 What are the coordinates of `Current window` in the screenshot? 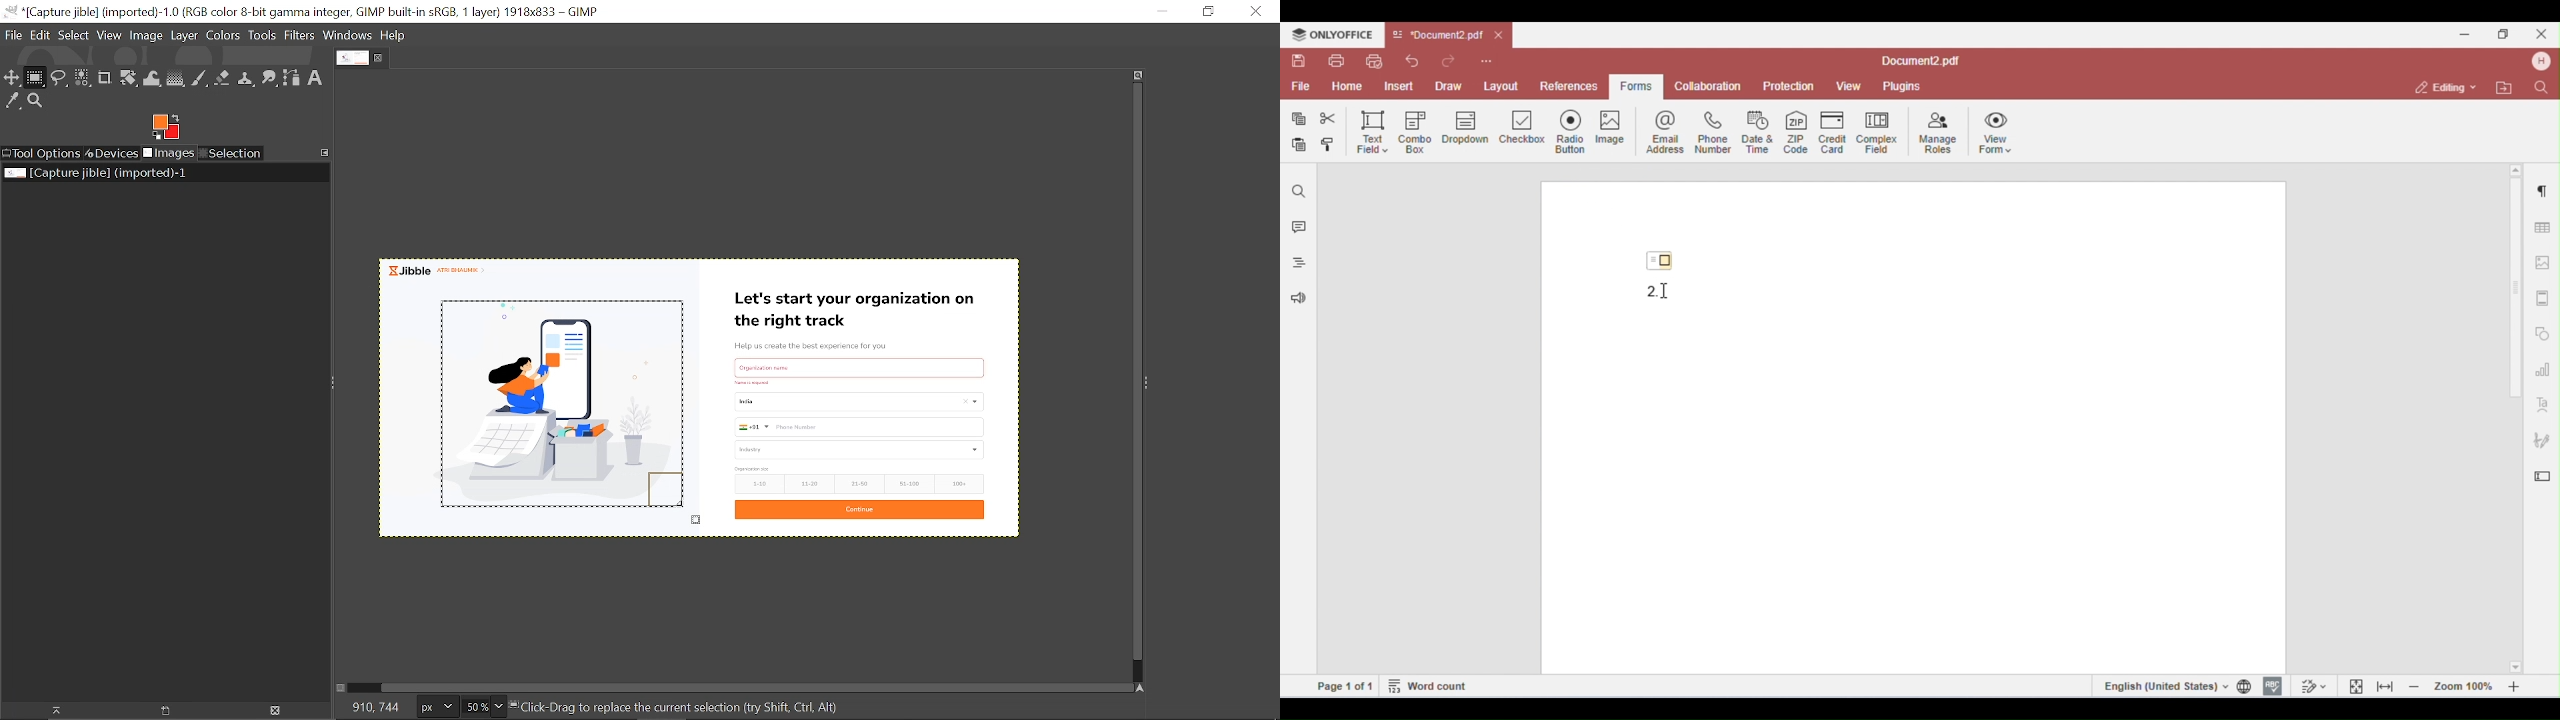 It's located at (309, 12).